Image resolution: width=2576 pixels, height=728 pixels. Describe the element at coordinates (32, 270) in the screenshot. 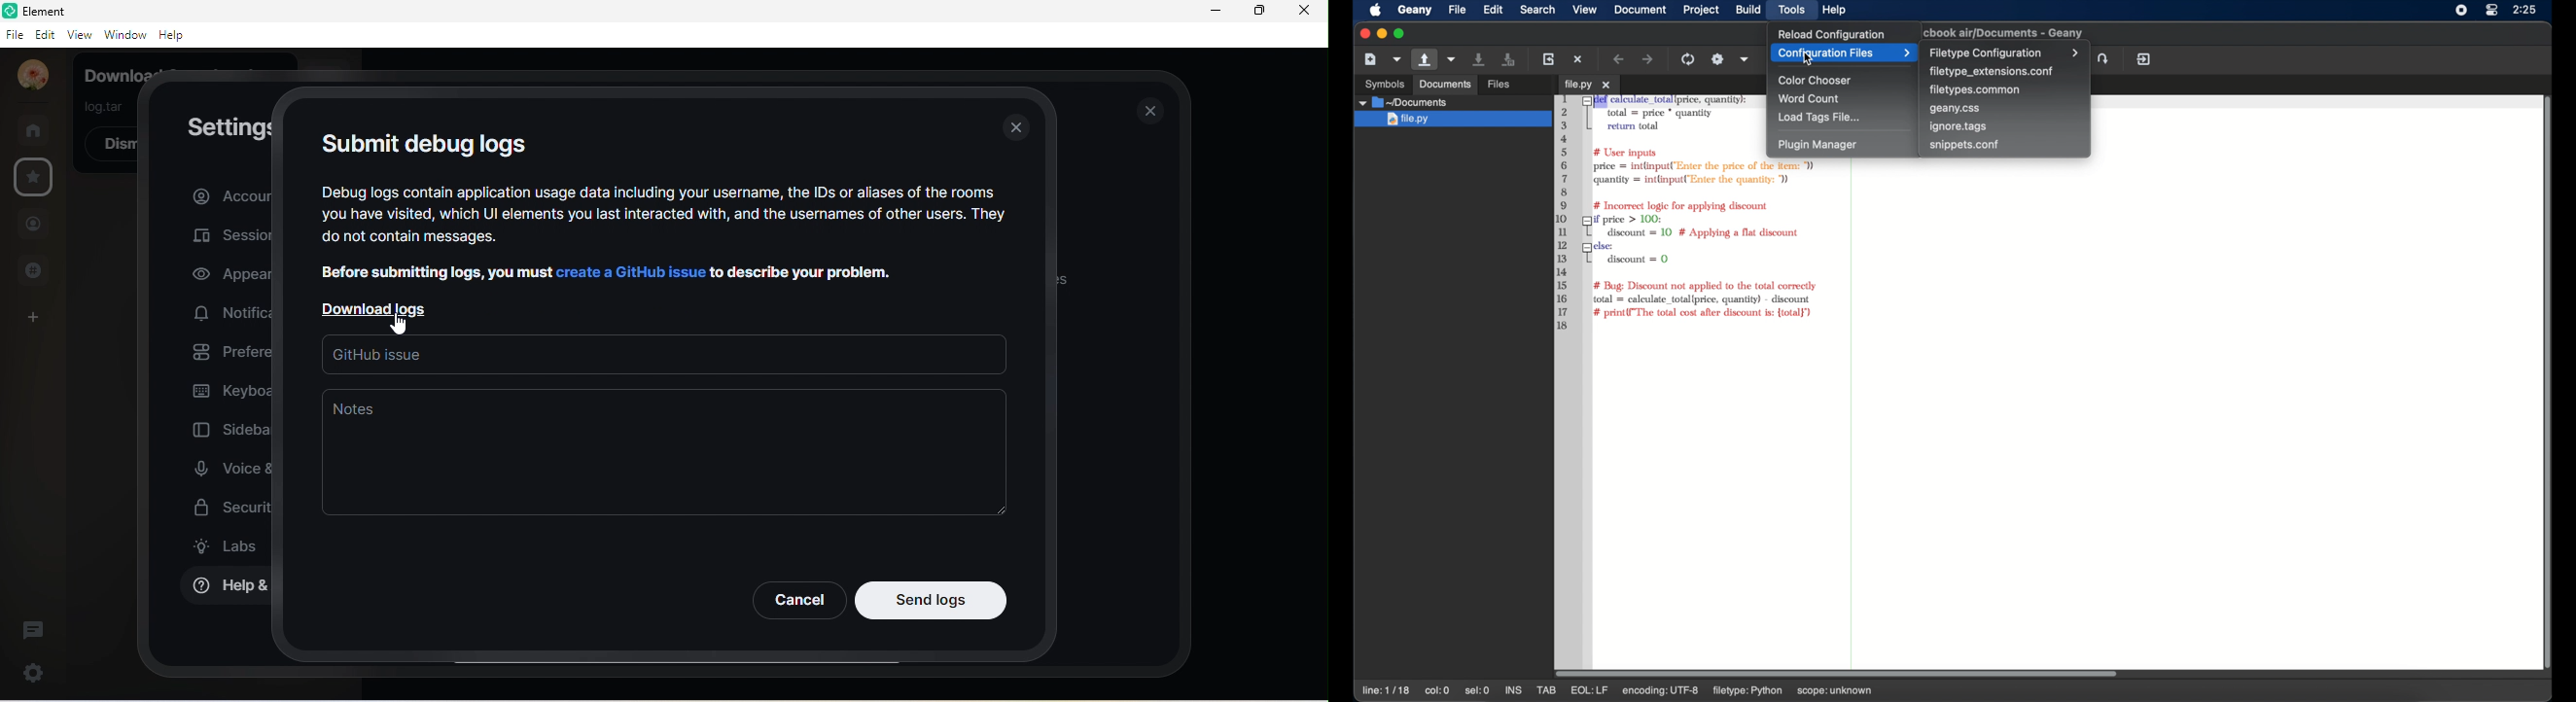

I see `public room` at that location.